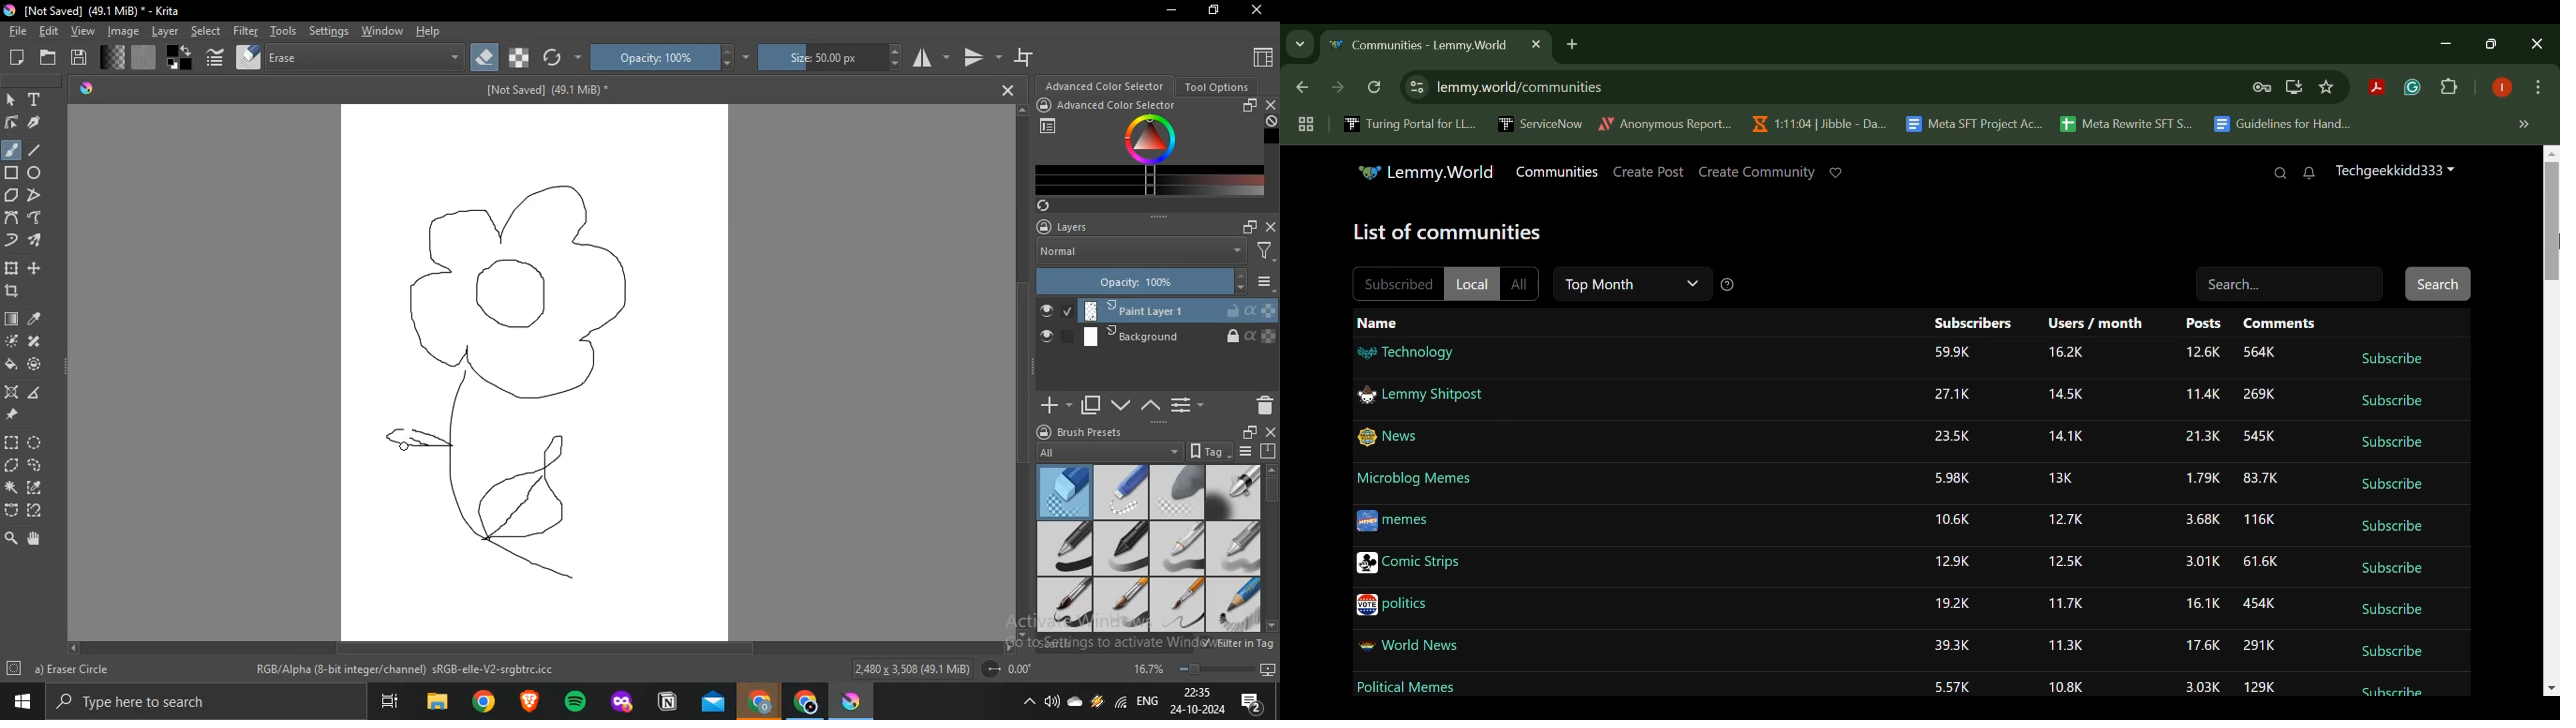 This screenshot has height=728, width=2576. Describe the element at coordinates (2202, 323) in the screenshot. I see `Posts` at that location.